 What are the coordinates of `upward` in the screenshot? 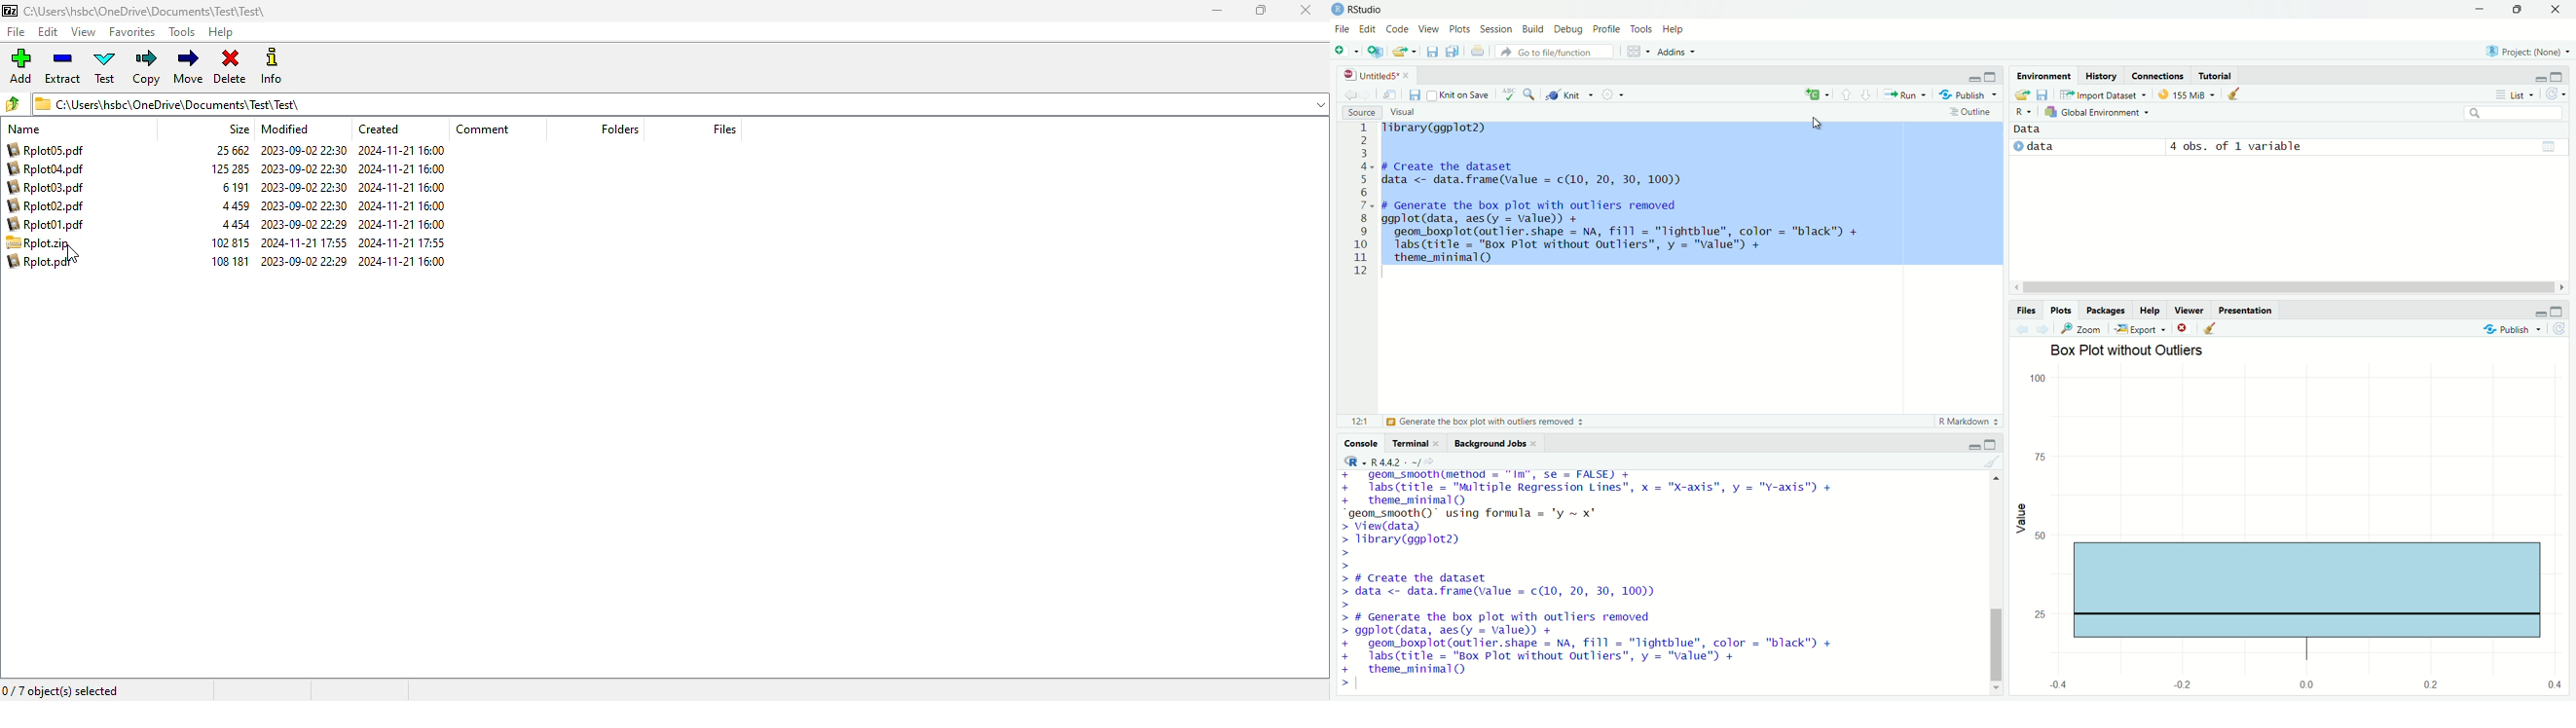 It's located at (1845, 93).